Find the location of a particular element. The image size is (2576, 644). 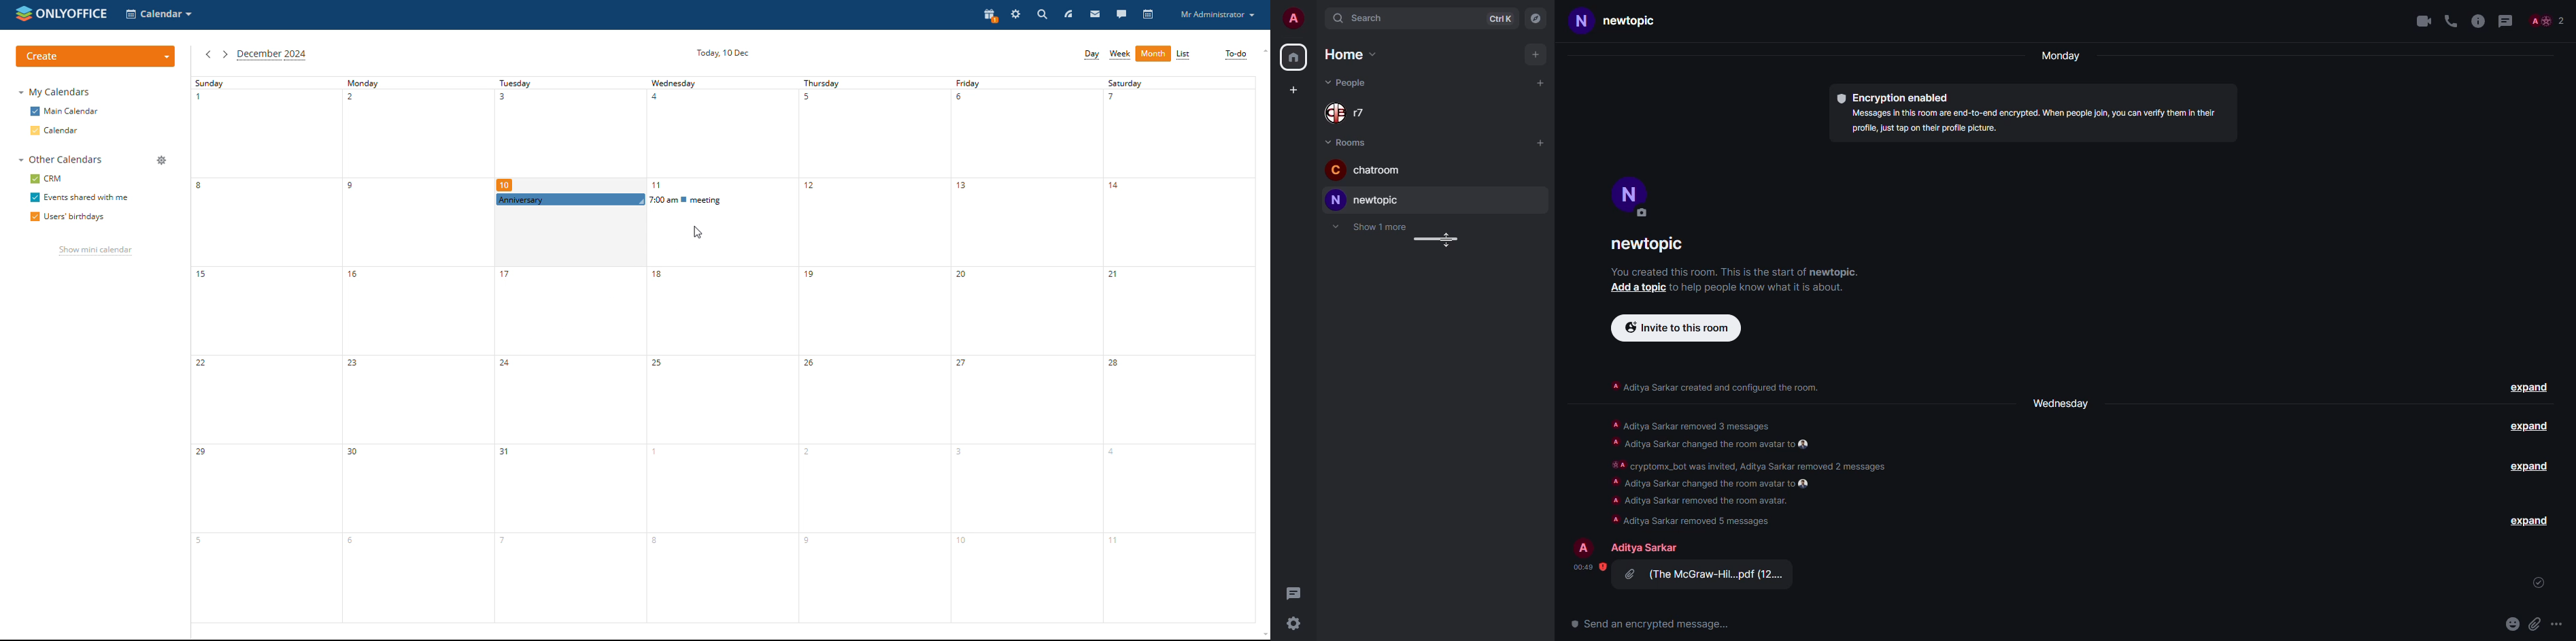

onlyoffice logo is located at coordinates (24, 14).